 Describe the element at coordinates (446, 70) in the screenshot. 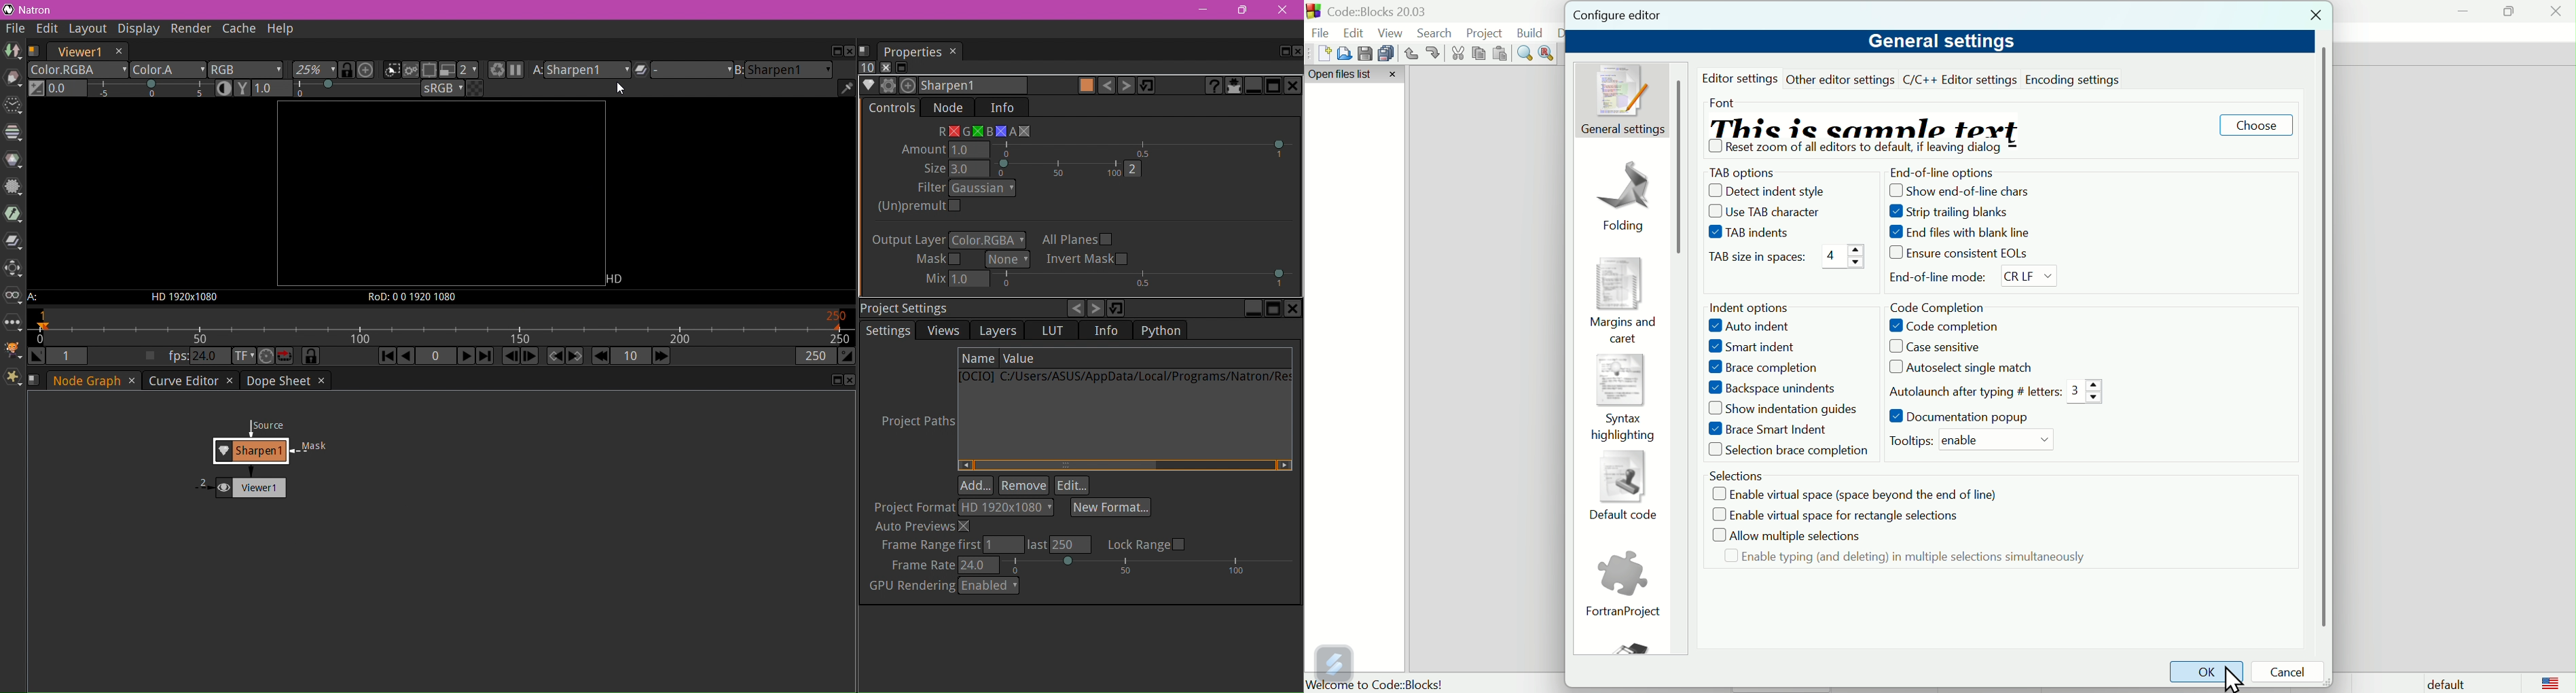

I see `Proxy mode` at that location.